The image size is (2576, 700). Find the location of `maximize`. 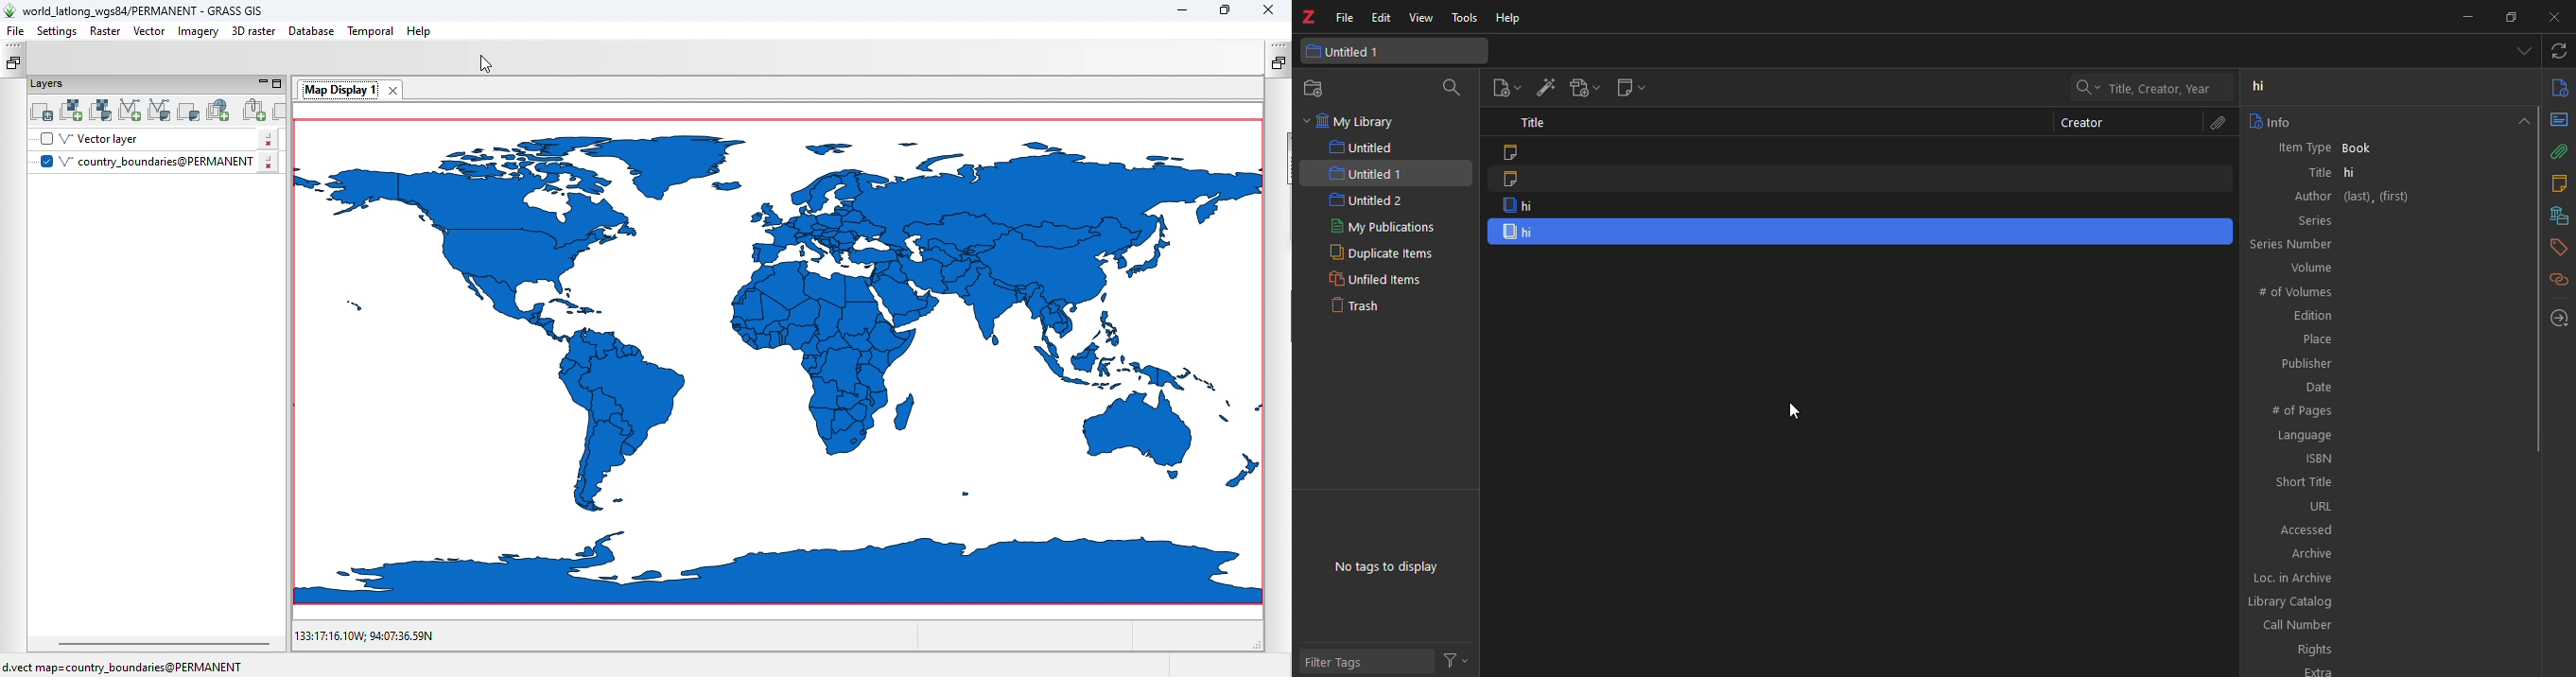

maximize is located at coordinates (2510, 17).